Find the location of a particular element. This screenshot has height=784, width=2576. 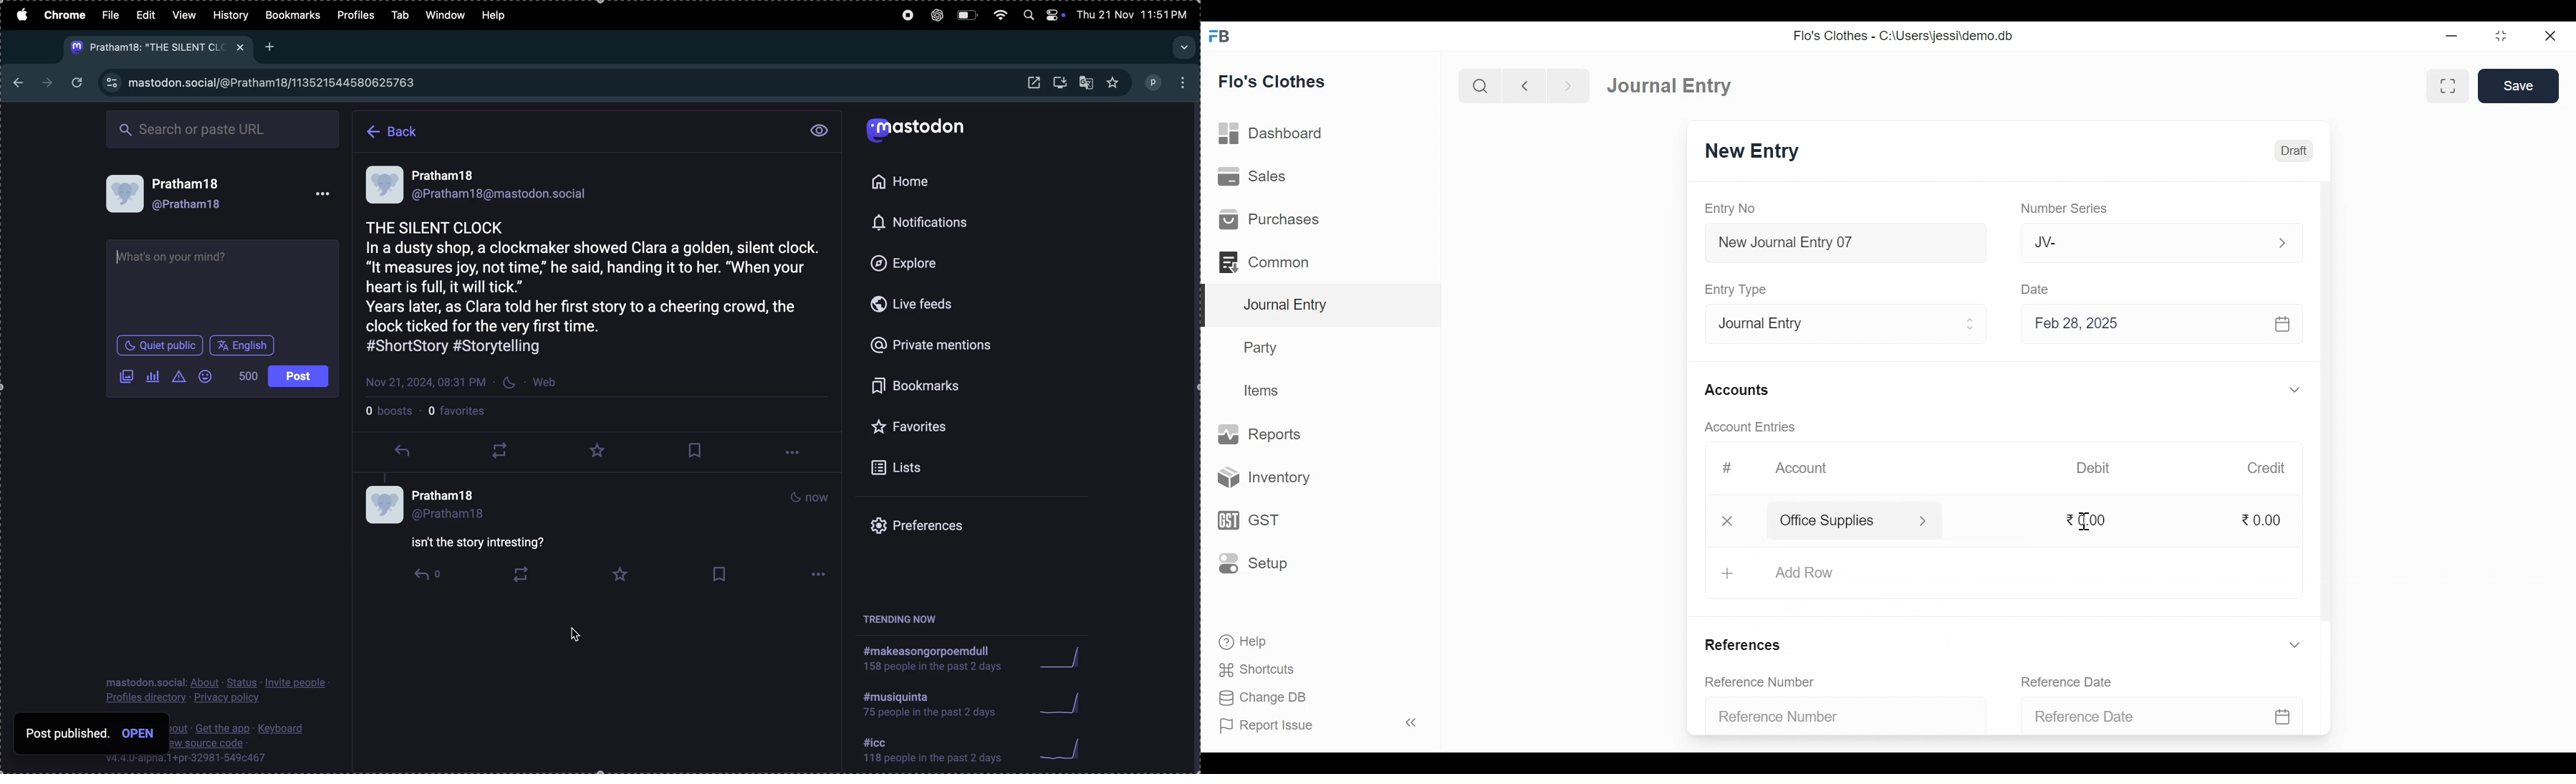

search tabs is located at coordinates (1183, 44).